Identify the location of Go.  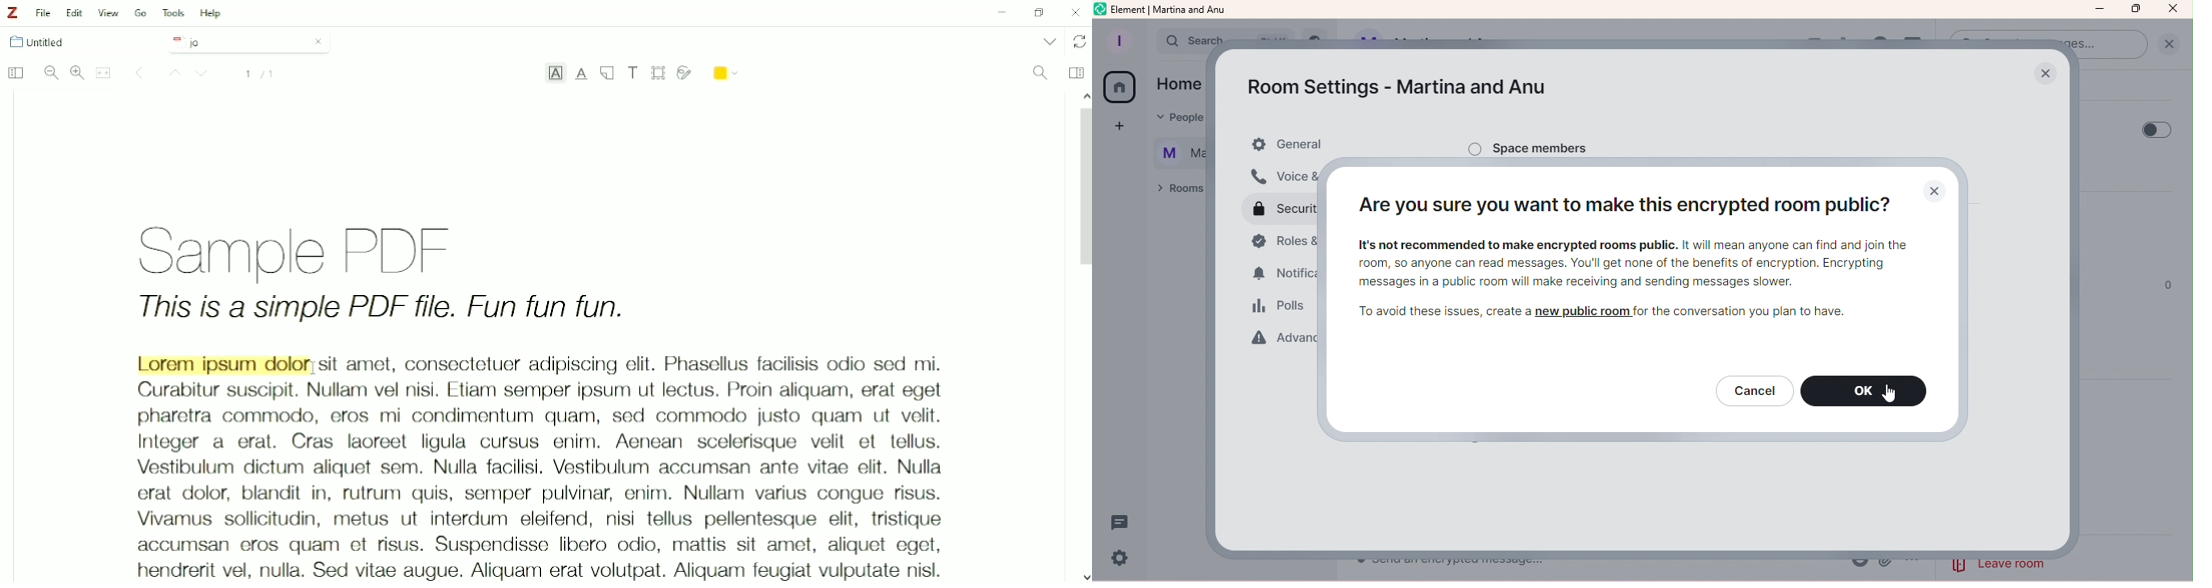
(141, 12).